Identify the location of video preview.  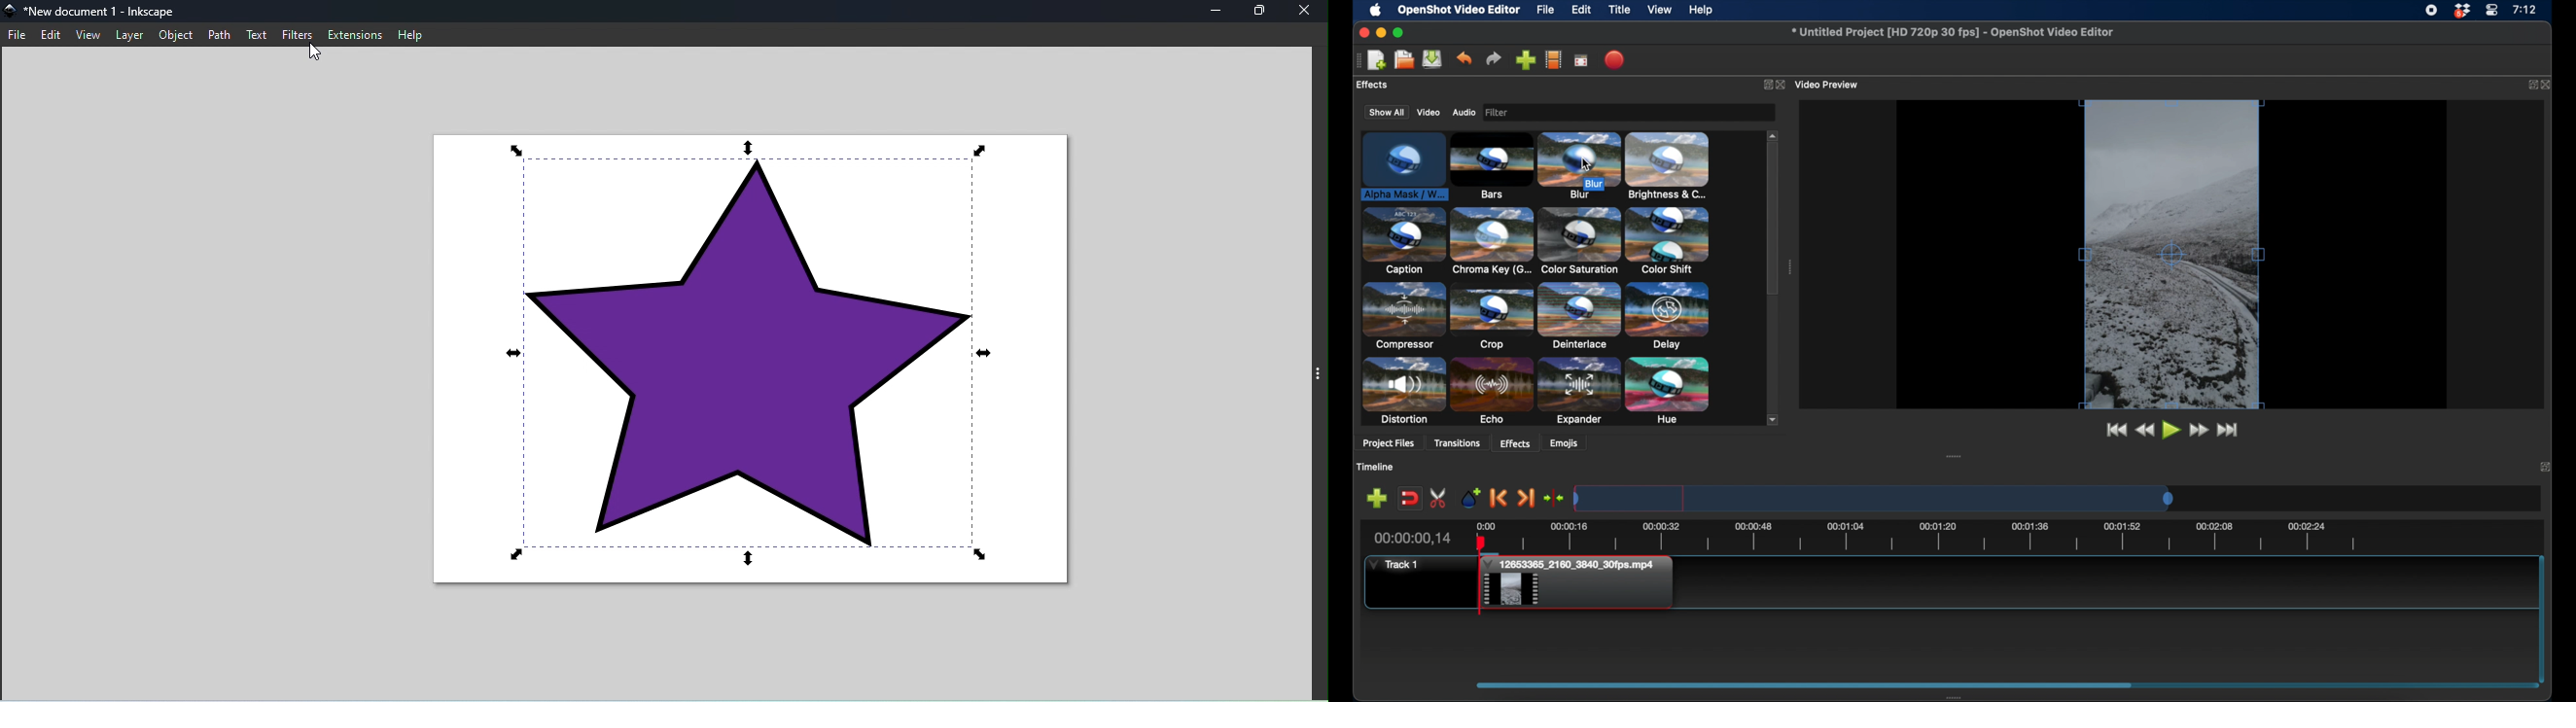
(1831, 84).